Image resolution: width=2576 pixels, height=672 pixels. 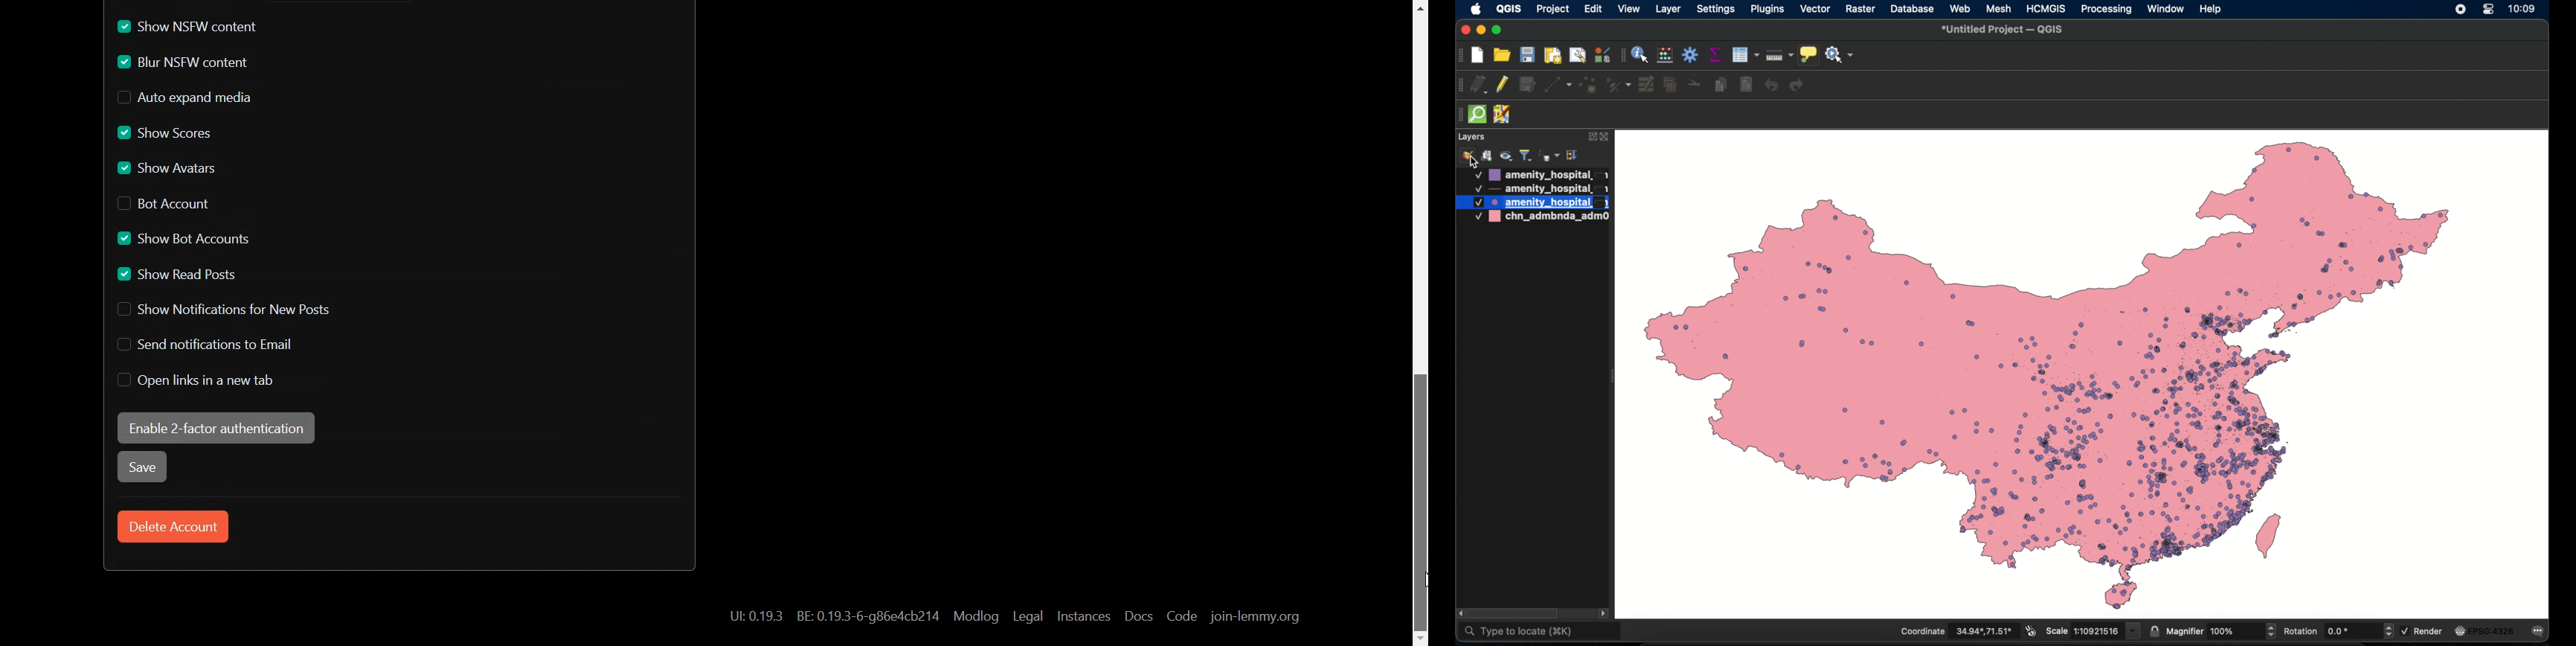 What do you see at coordinates (1503, 85) in the screenshot?
I see `toggle editing` at bounding box center [1503, 85].